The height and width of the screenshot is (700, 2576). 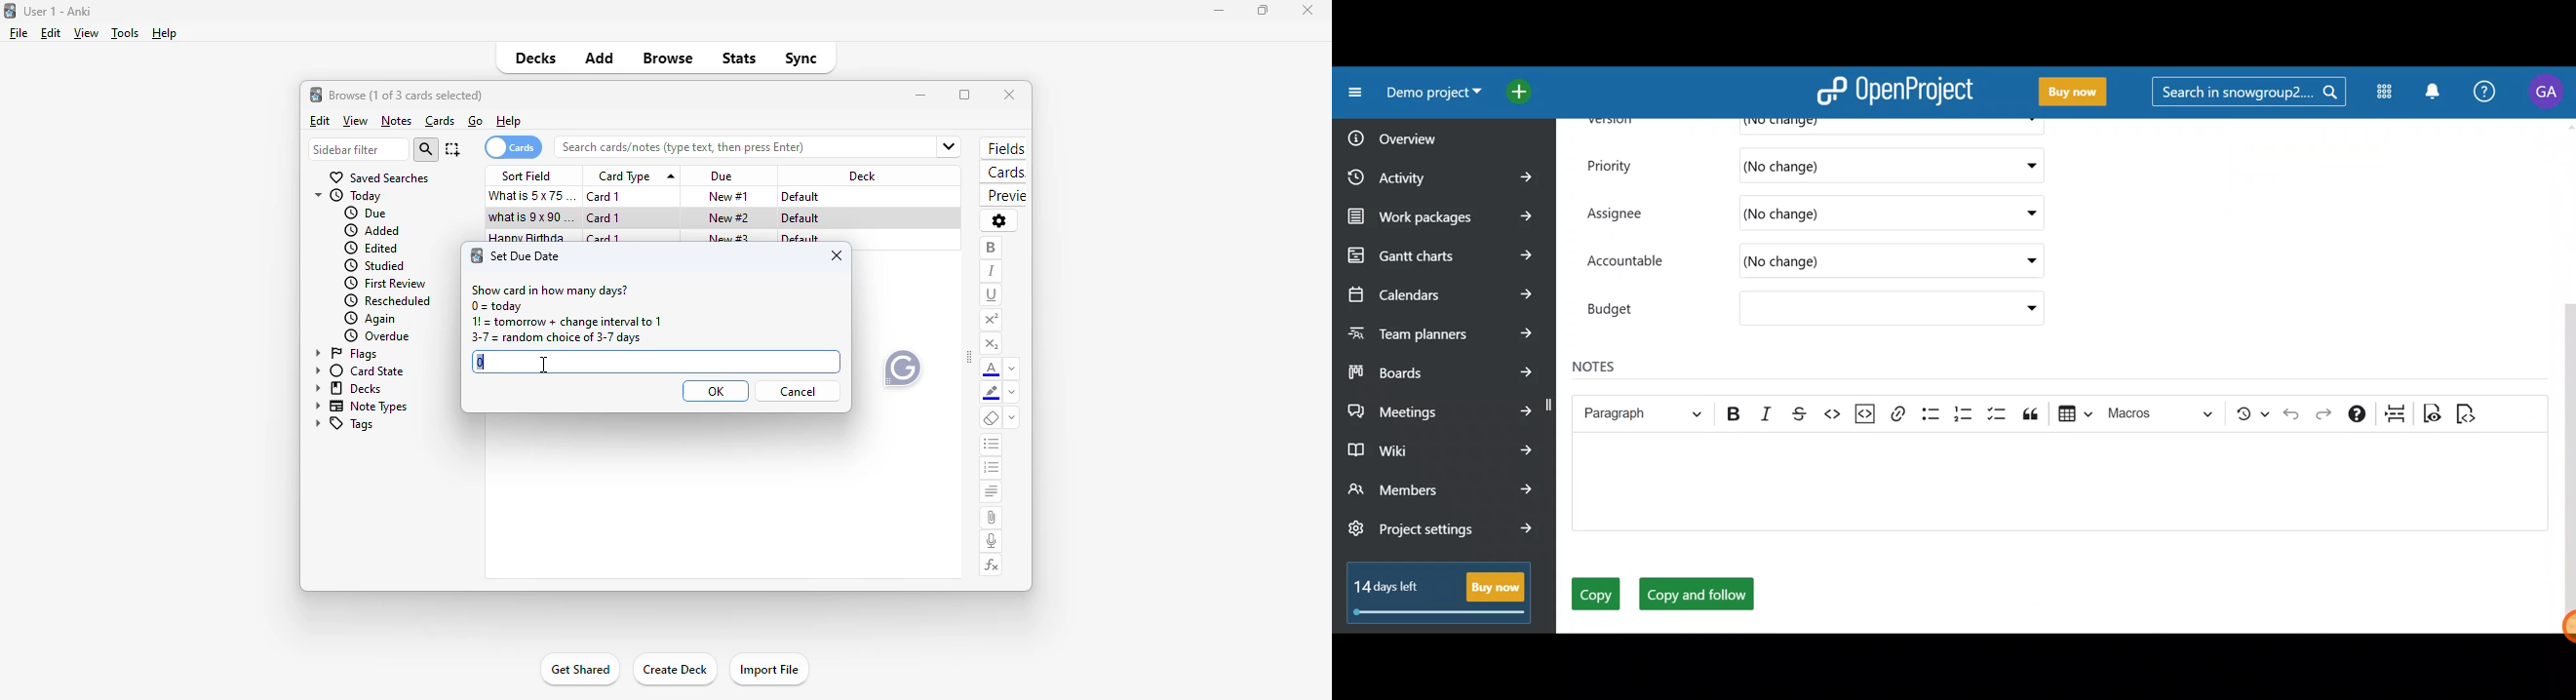 What do you see at coordinates (1263, 11) in the screenshot?
I see `maximize` at bounding box center [1263, 11].